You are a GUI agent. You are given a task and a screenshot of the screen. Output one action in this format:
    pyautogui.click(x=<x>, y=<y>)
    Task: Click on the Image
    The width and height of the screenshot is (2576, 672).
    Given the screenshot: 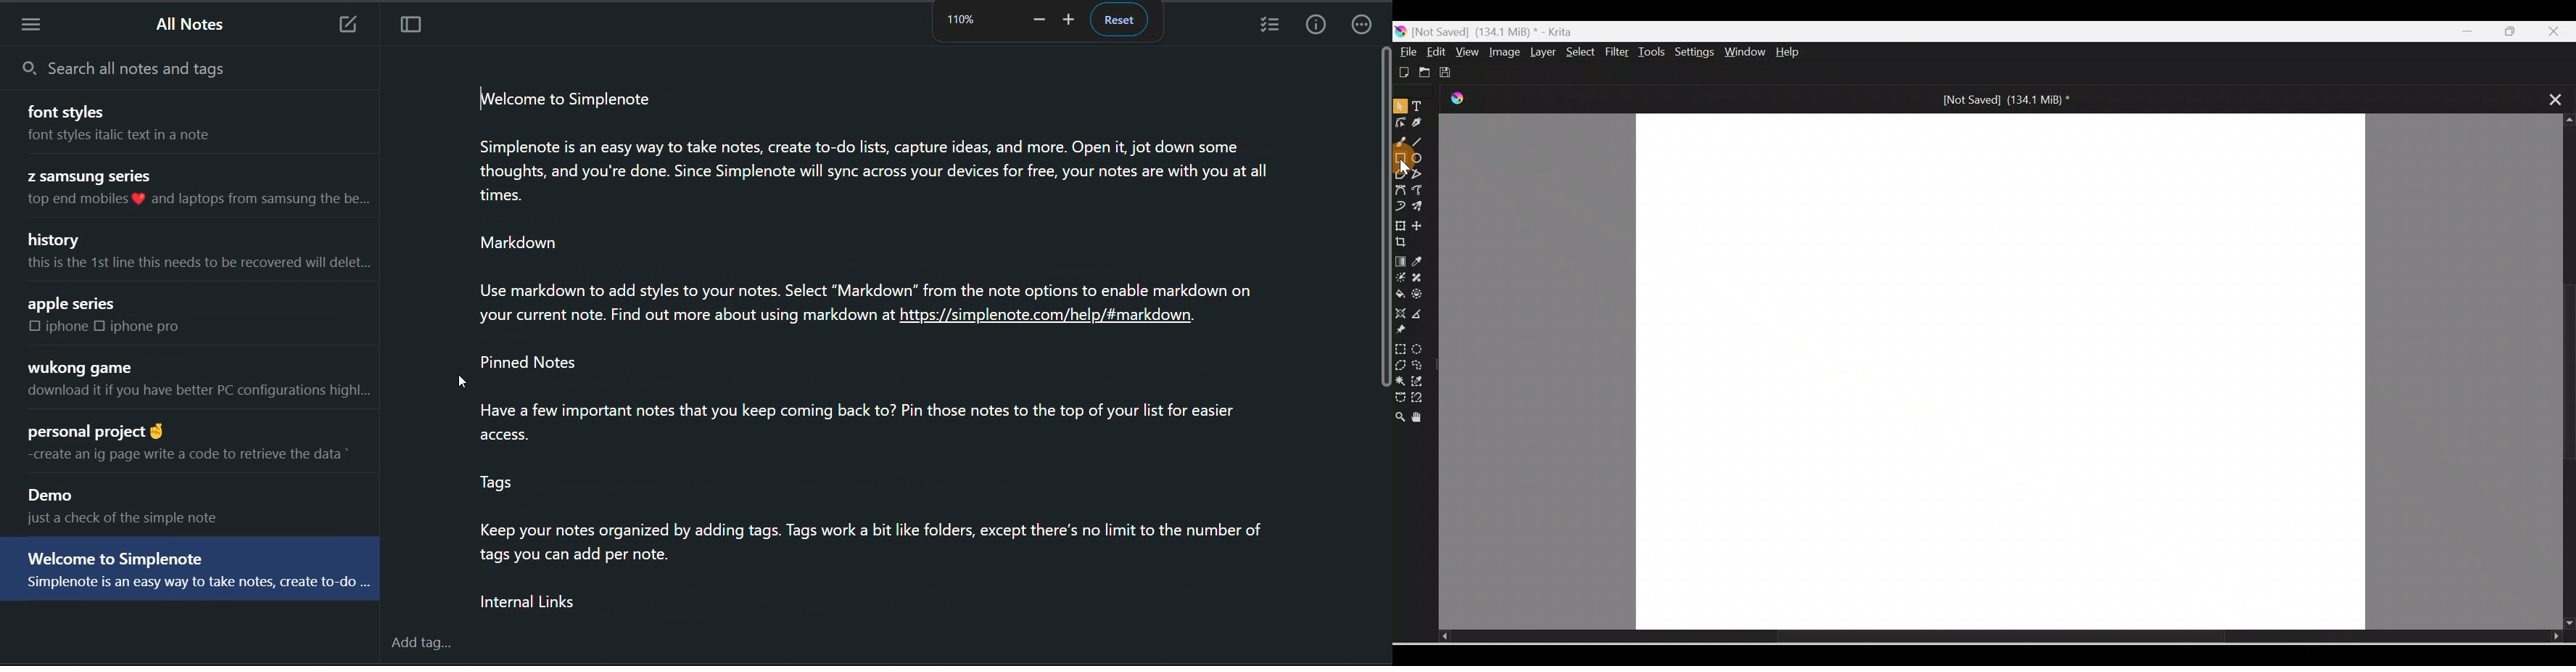 What is the action you would take?
    pyautogui.click(x=1502, y=52)
    